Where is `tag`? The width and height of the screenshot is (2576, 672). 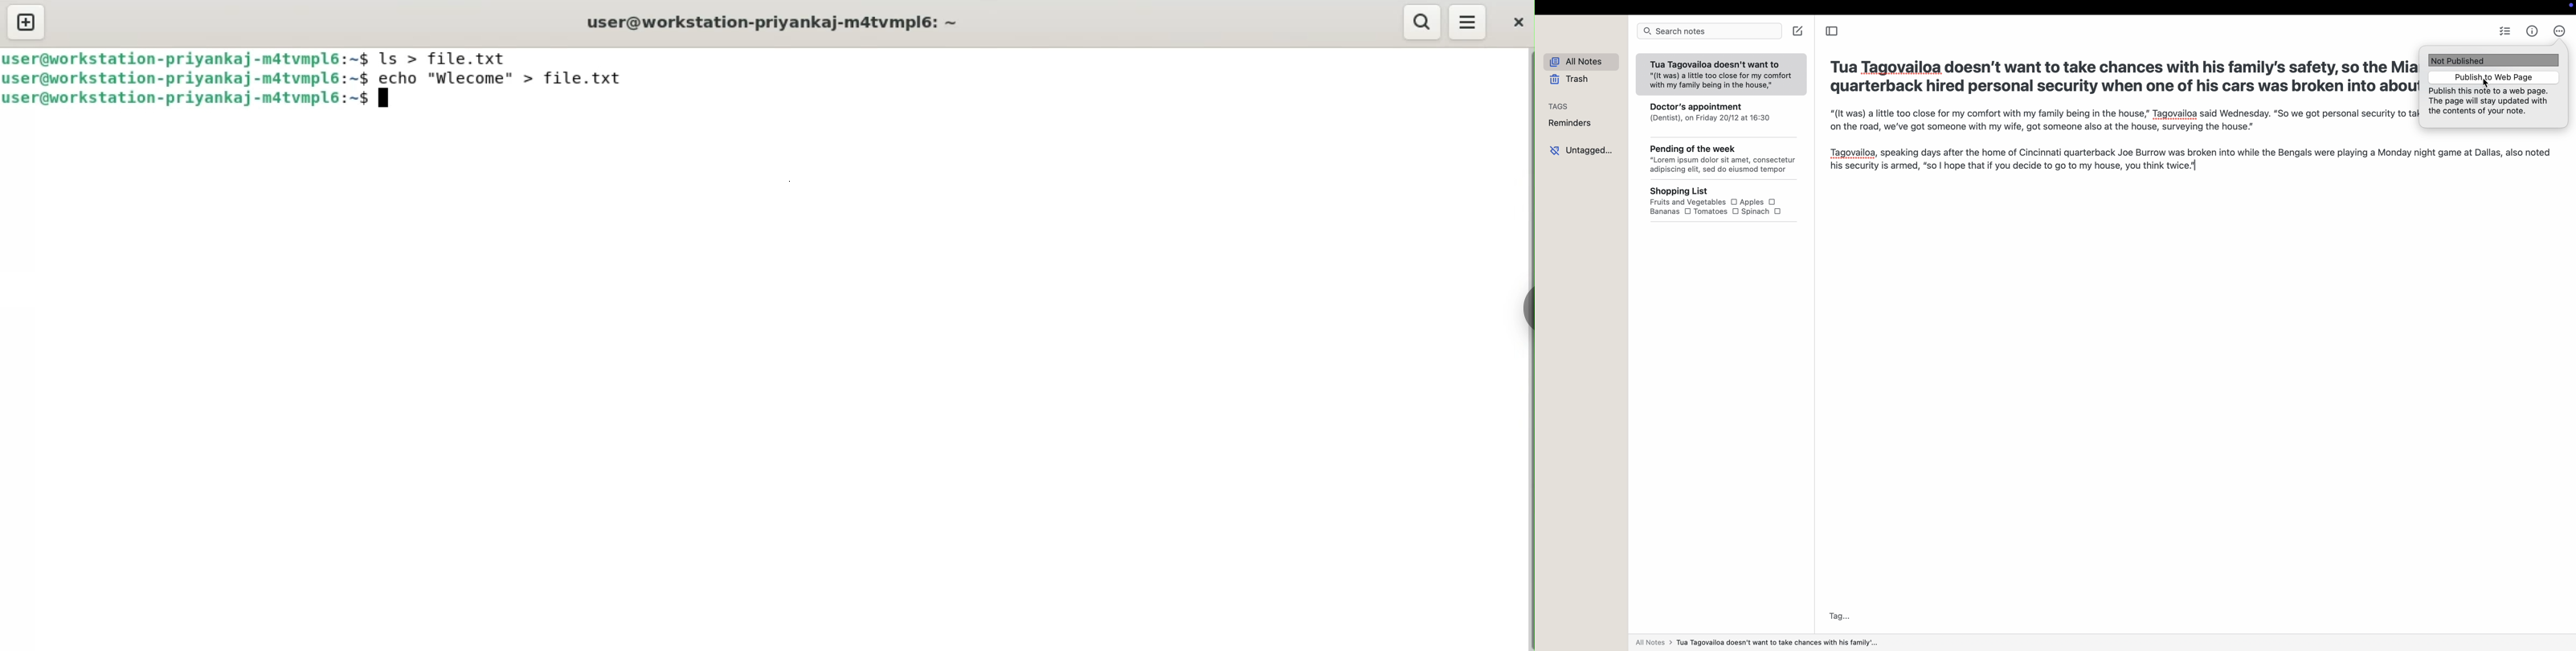
tag is located at coordinates (1841, 616).